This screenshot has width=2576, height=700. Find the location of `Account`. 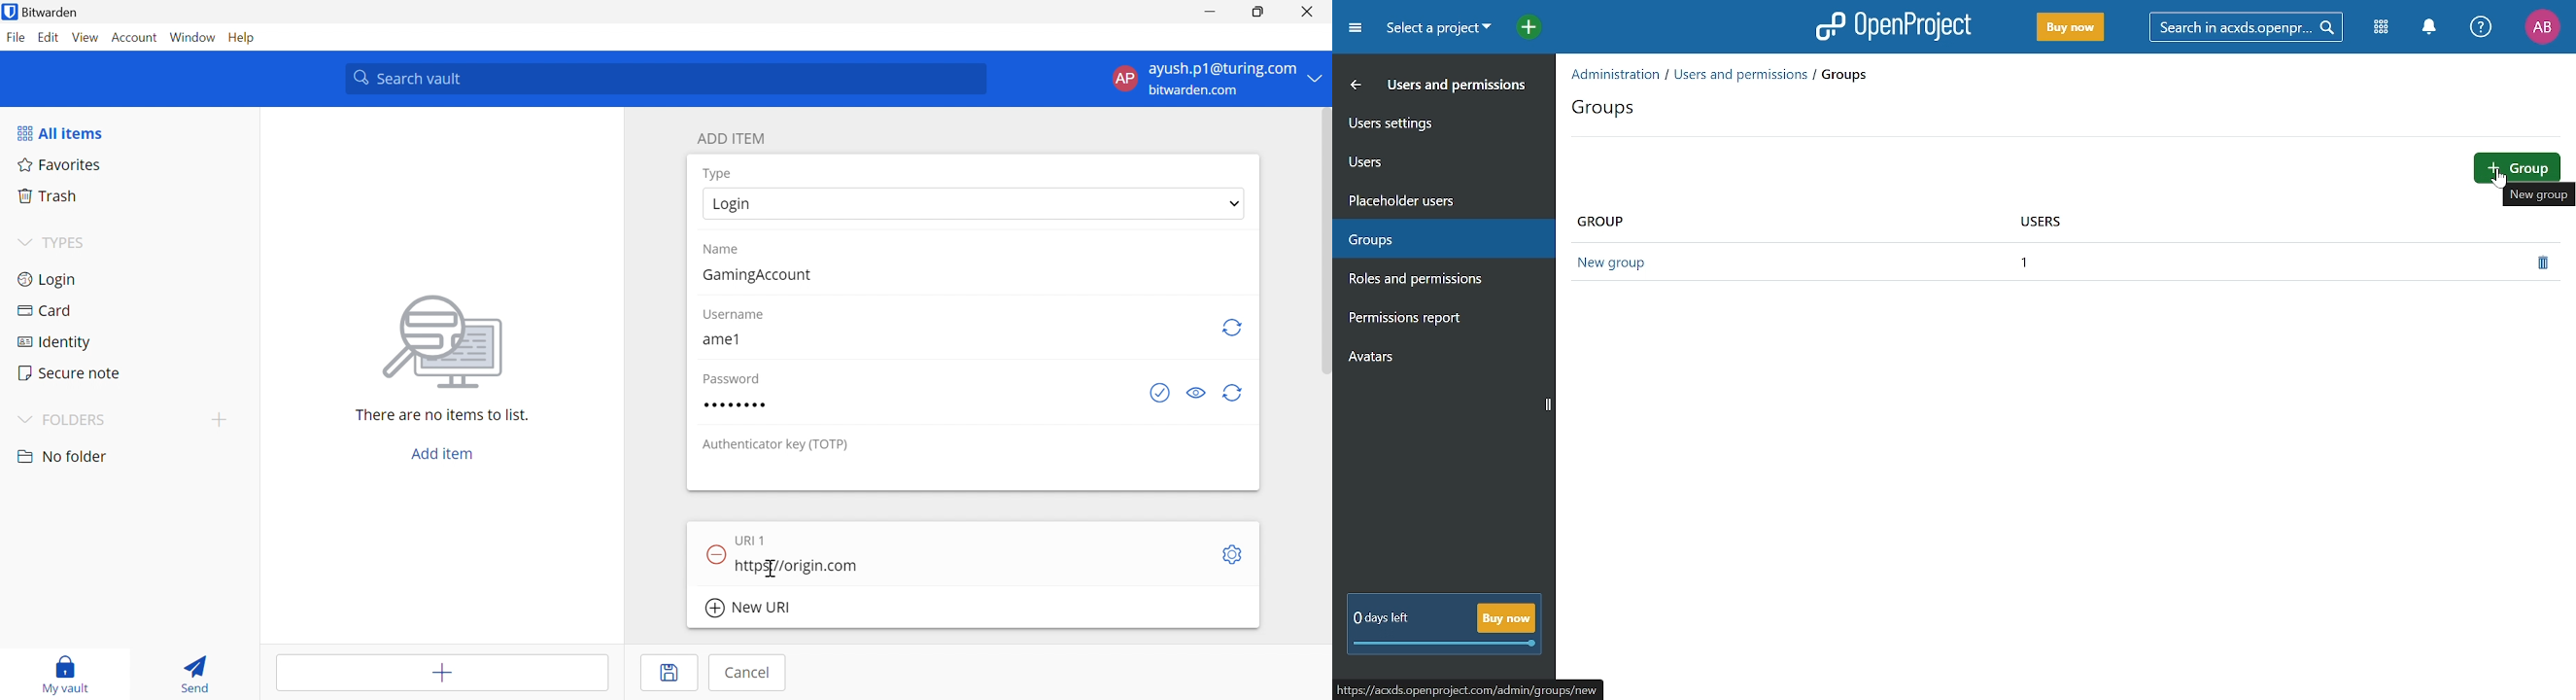

Account is located at coordinates (135, 36).